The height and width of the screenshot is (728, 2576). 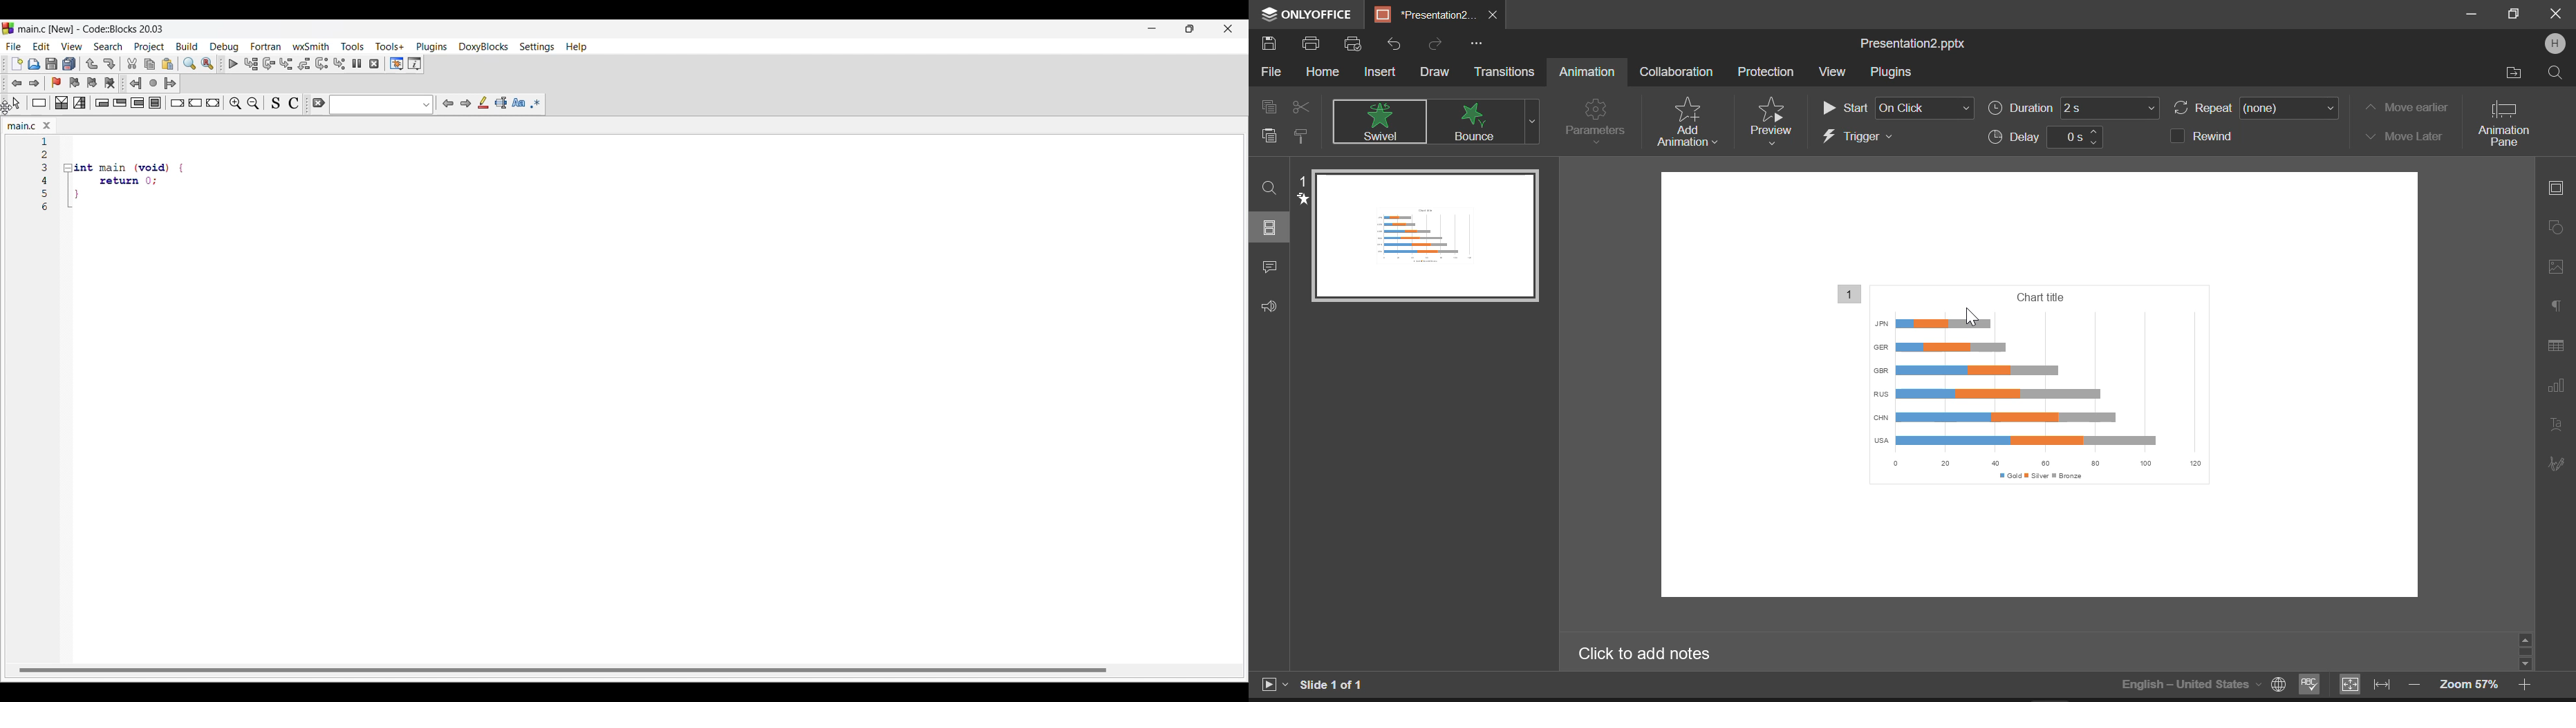 I want to click on Current code, so click(x=46, y=141).